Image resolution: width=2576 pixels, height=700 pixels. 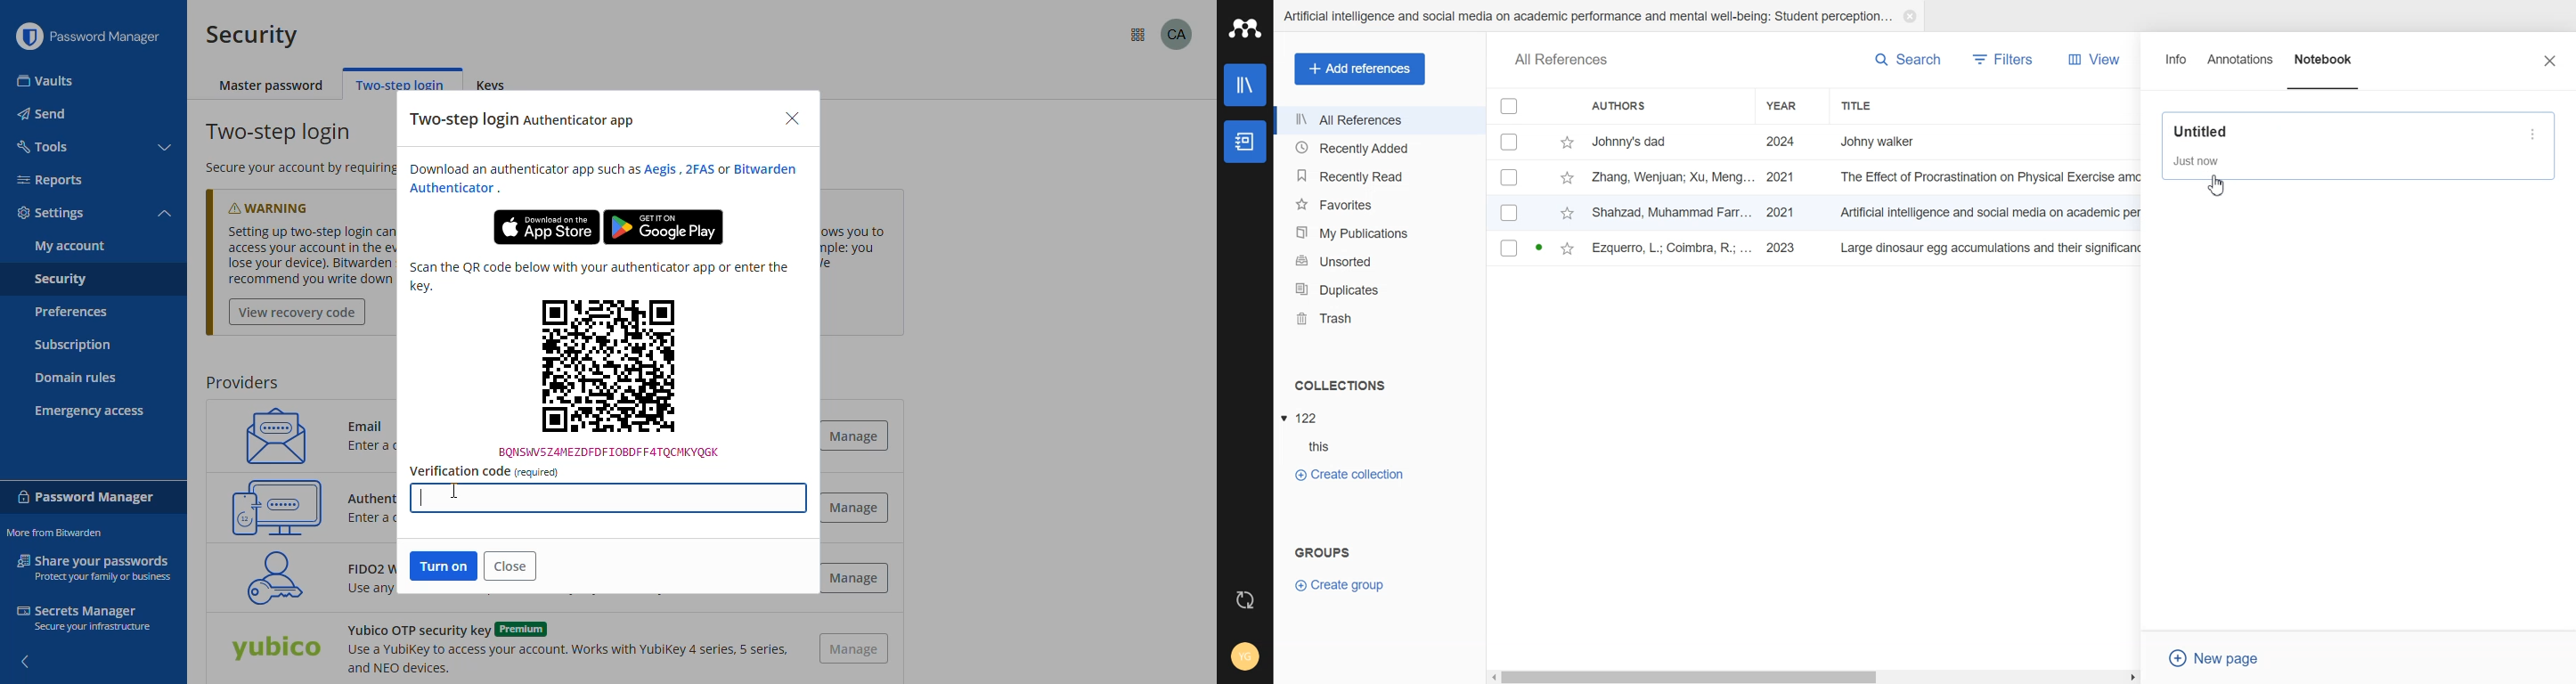 What do you see at coordinates (444, 566) in the screenshot?
I see `turn on` at bounding box center [444, 566].